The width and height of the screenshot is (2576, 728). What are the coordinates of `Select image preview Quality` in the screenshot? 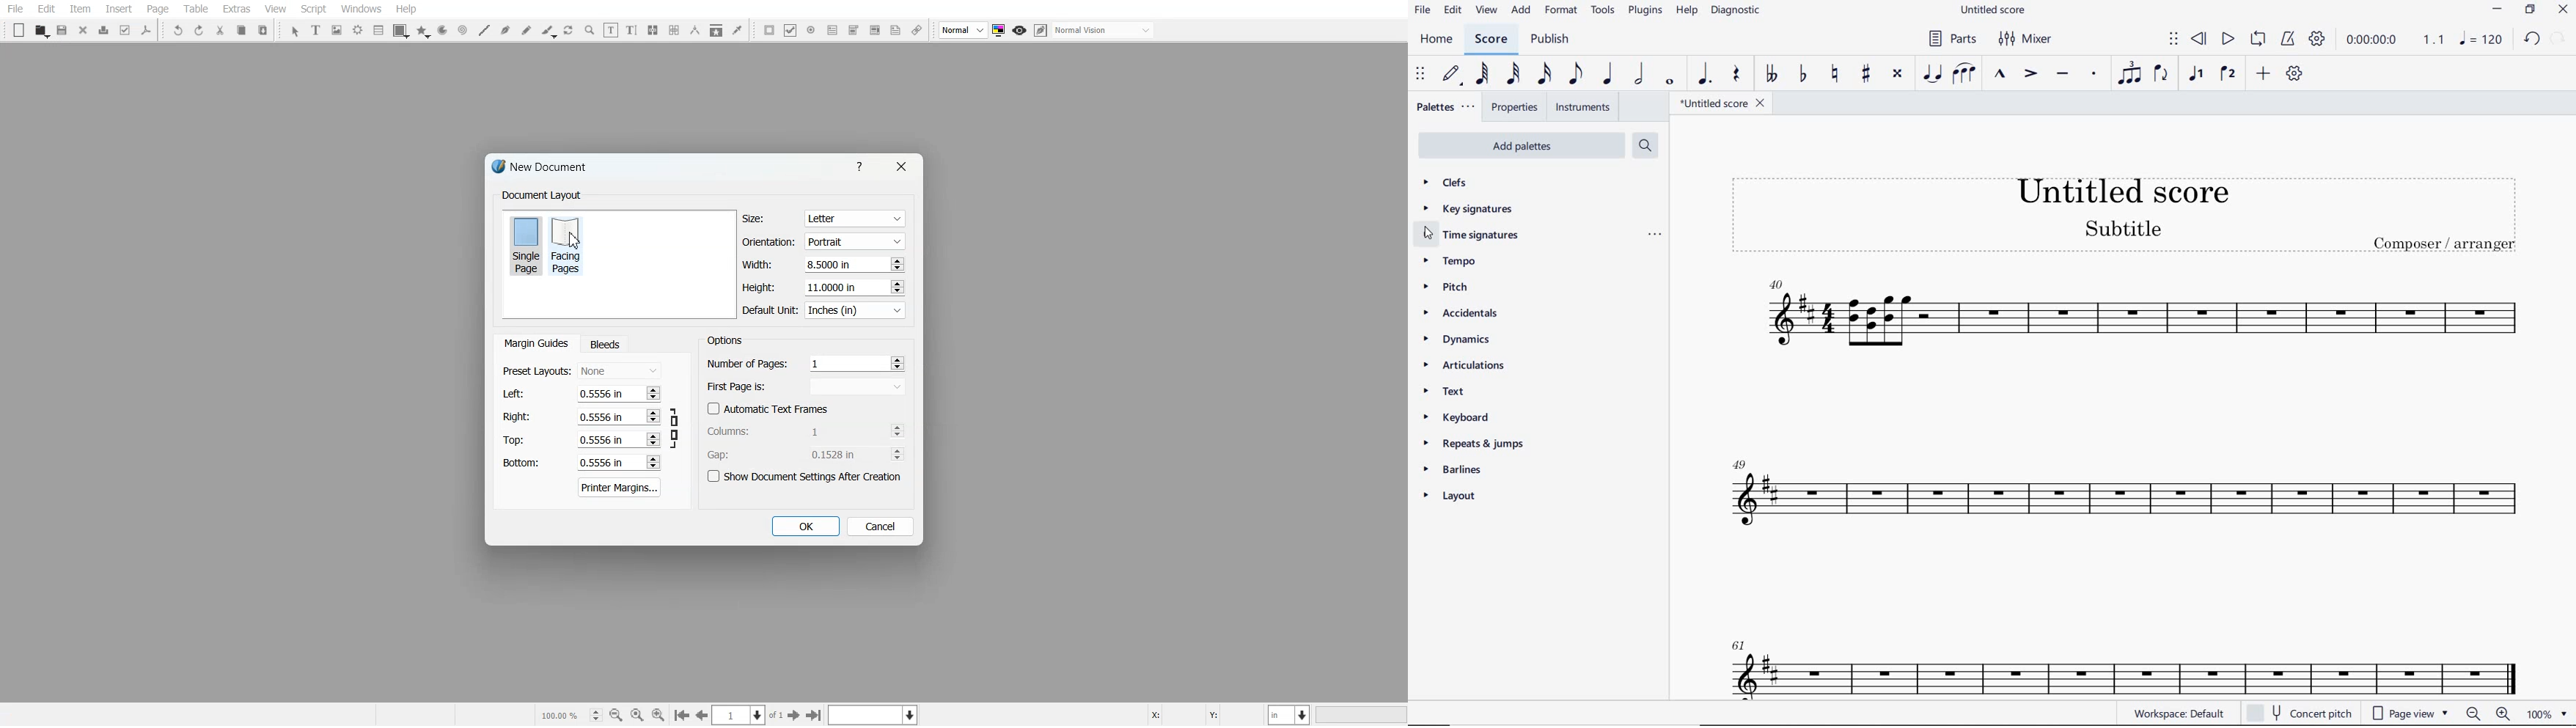 It's located at (964, 30).